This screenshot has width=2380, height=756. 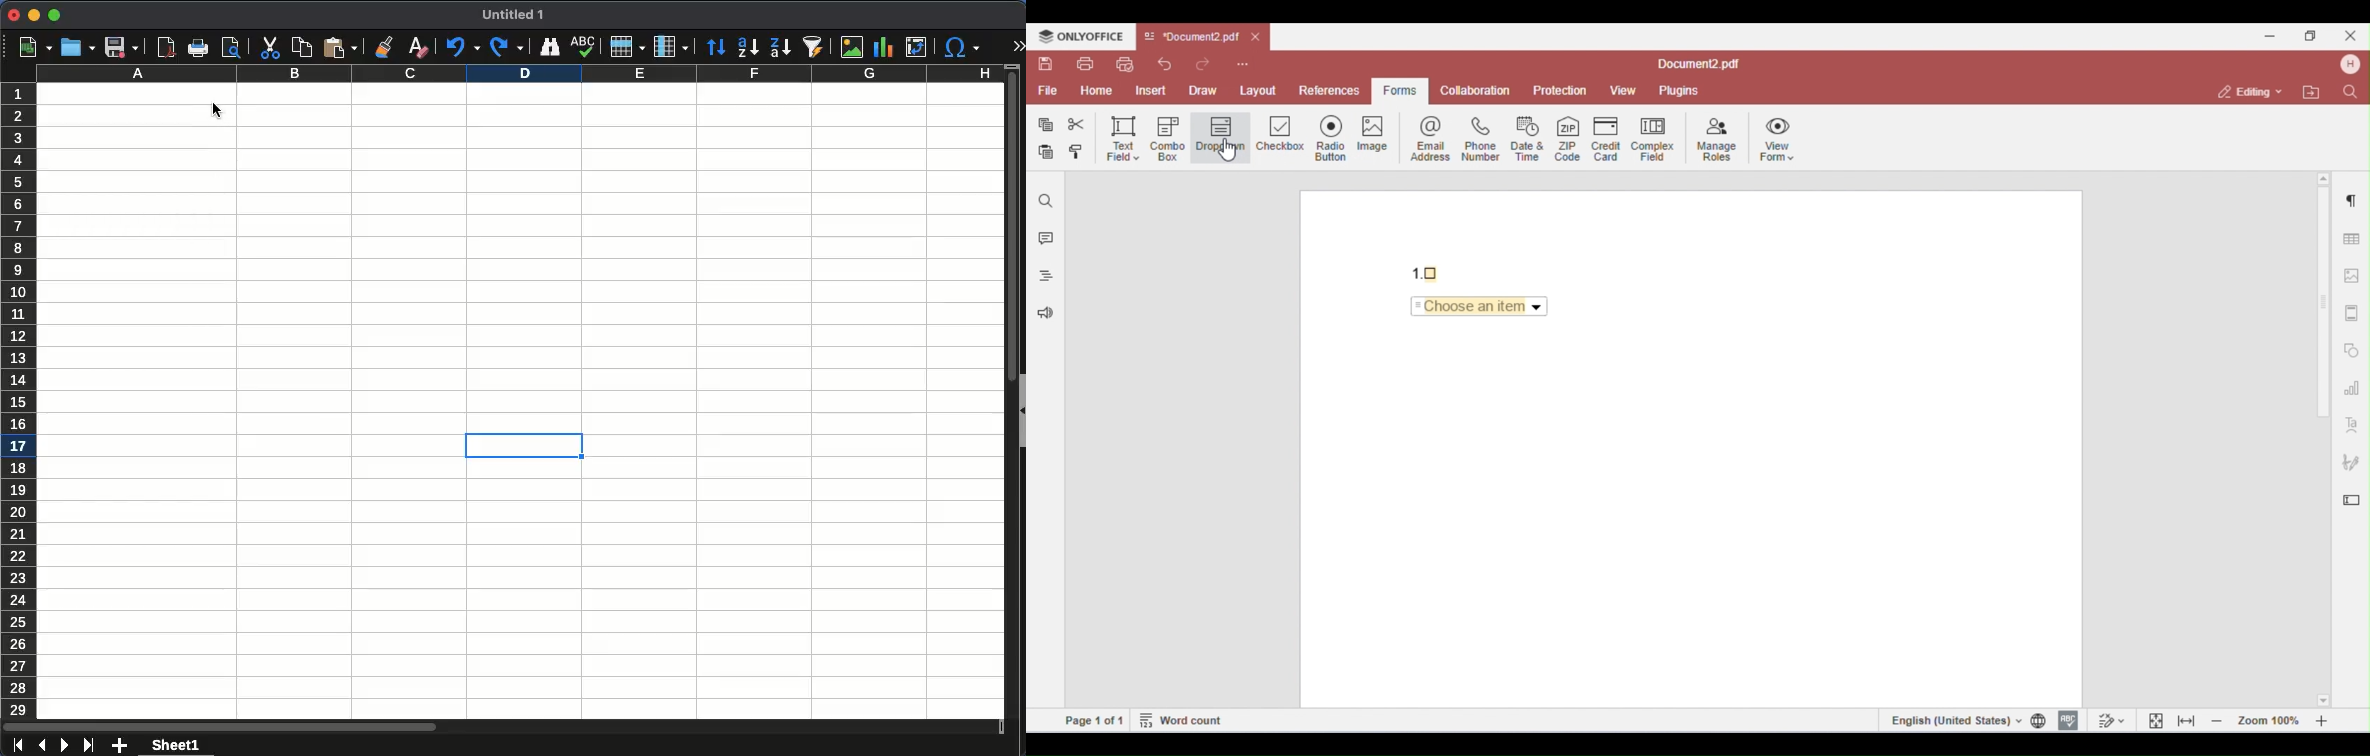 I want to click on print, so click(x=199, y=48).